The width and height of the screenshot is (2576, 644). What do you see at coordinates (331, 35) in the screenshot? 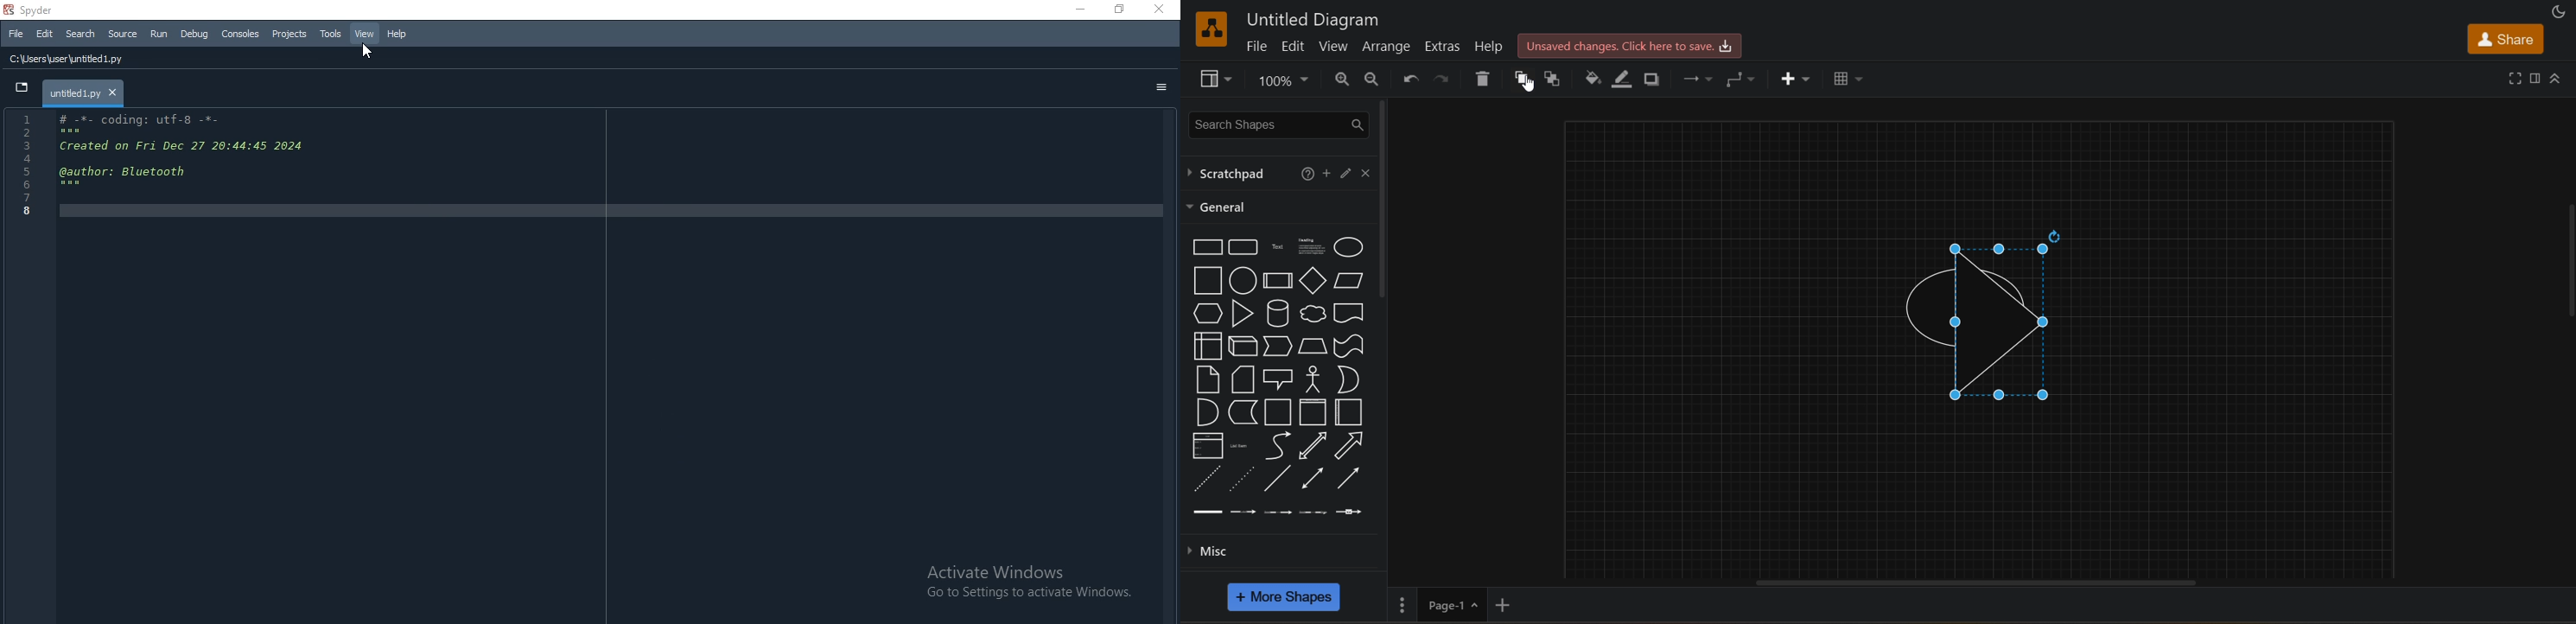
I see `Tools` at bounding box center [331, 35].